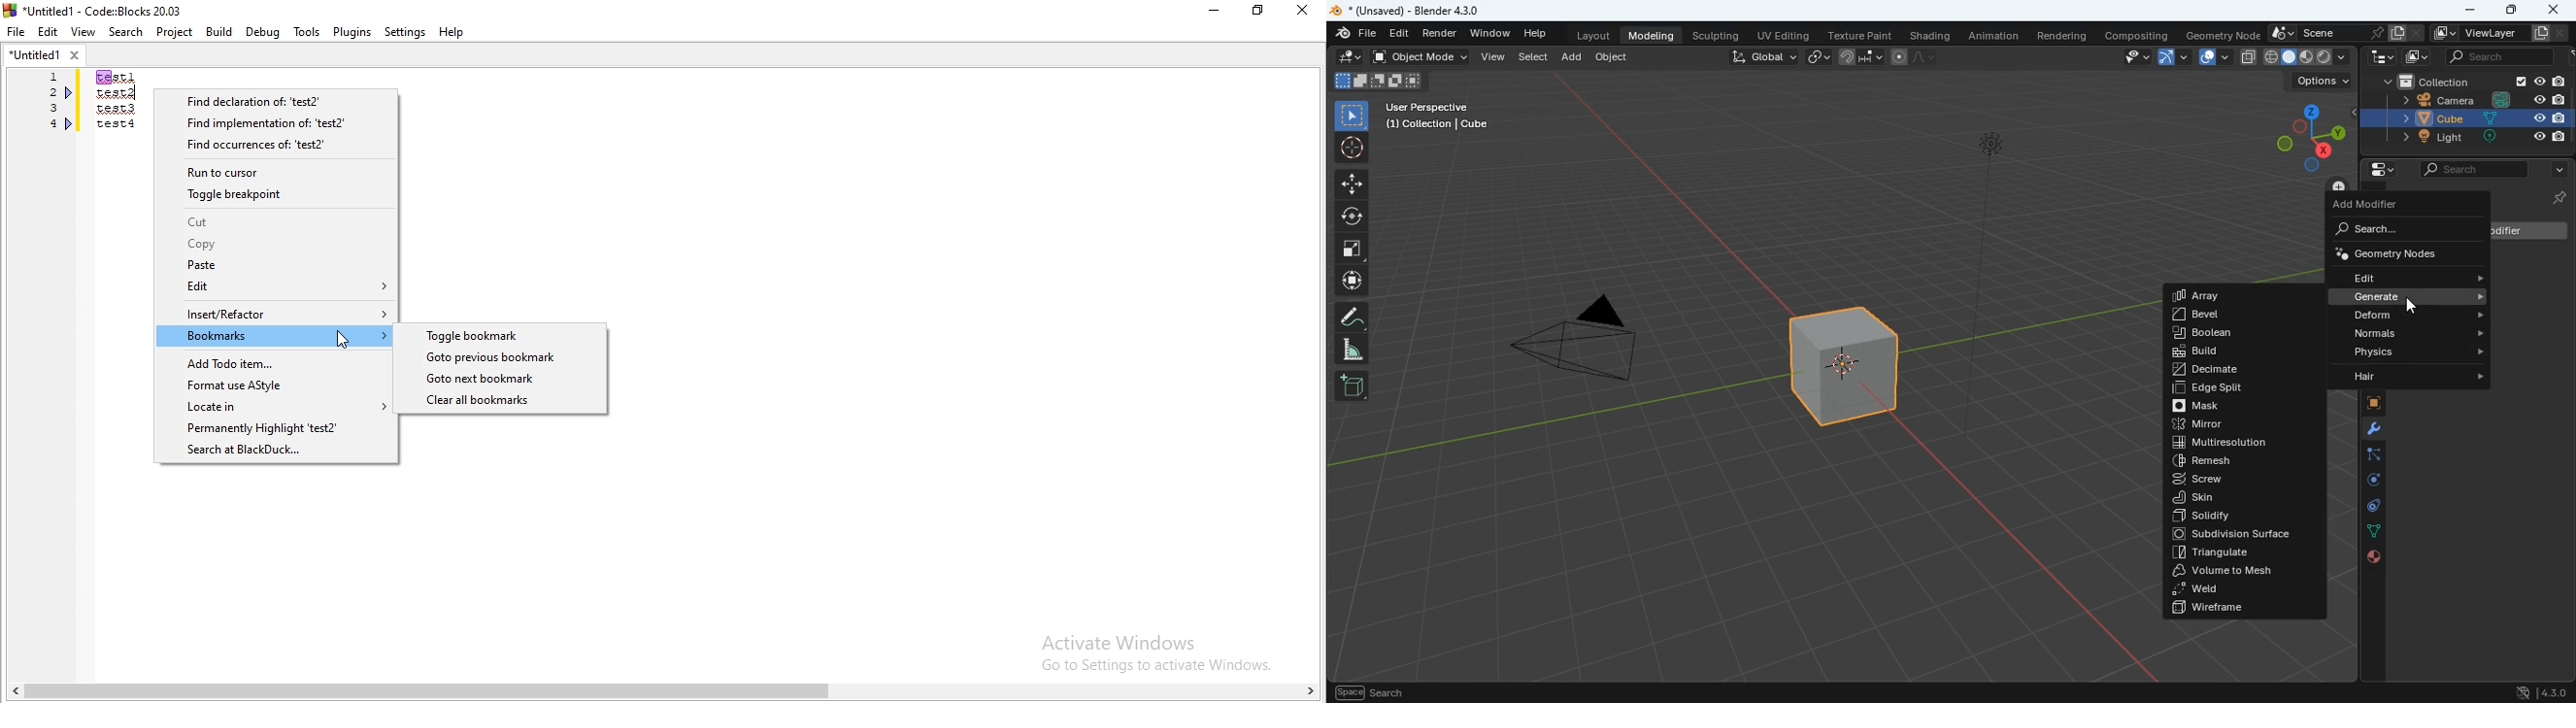  What do you see at coordinates (274, 428) in the screenshot?
I see `Permanently Highlight 'test2'` at bounding box center [274, 428].